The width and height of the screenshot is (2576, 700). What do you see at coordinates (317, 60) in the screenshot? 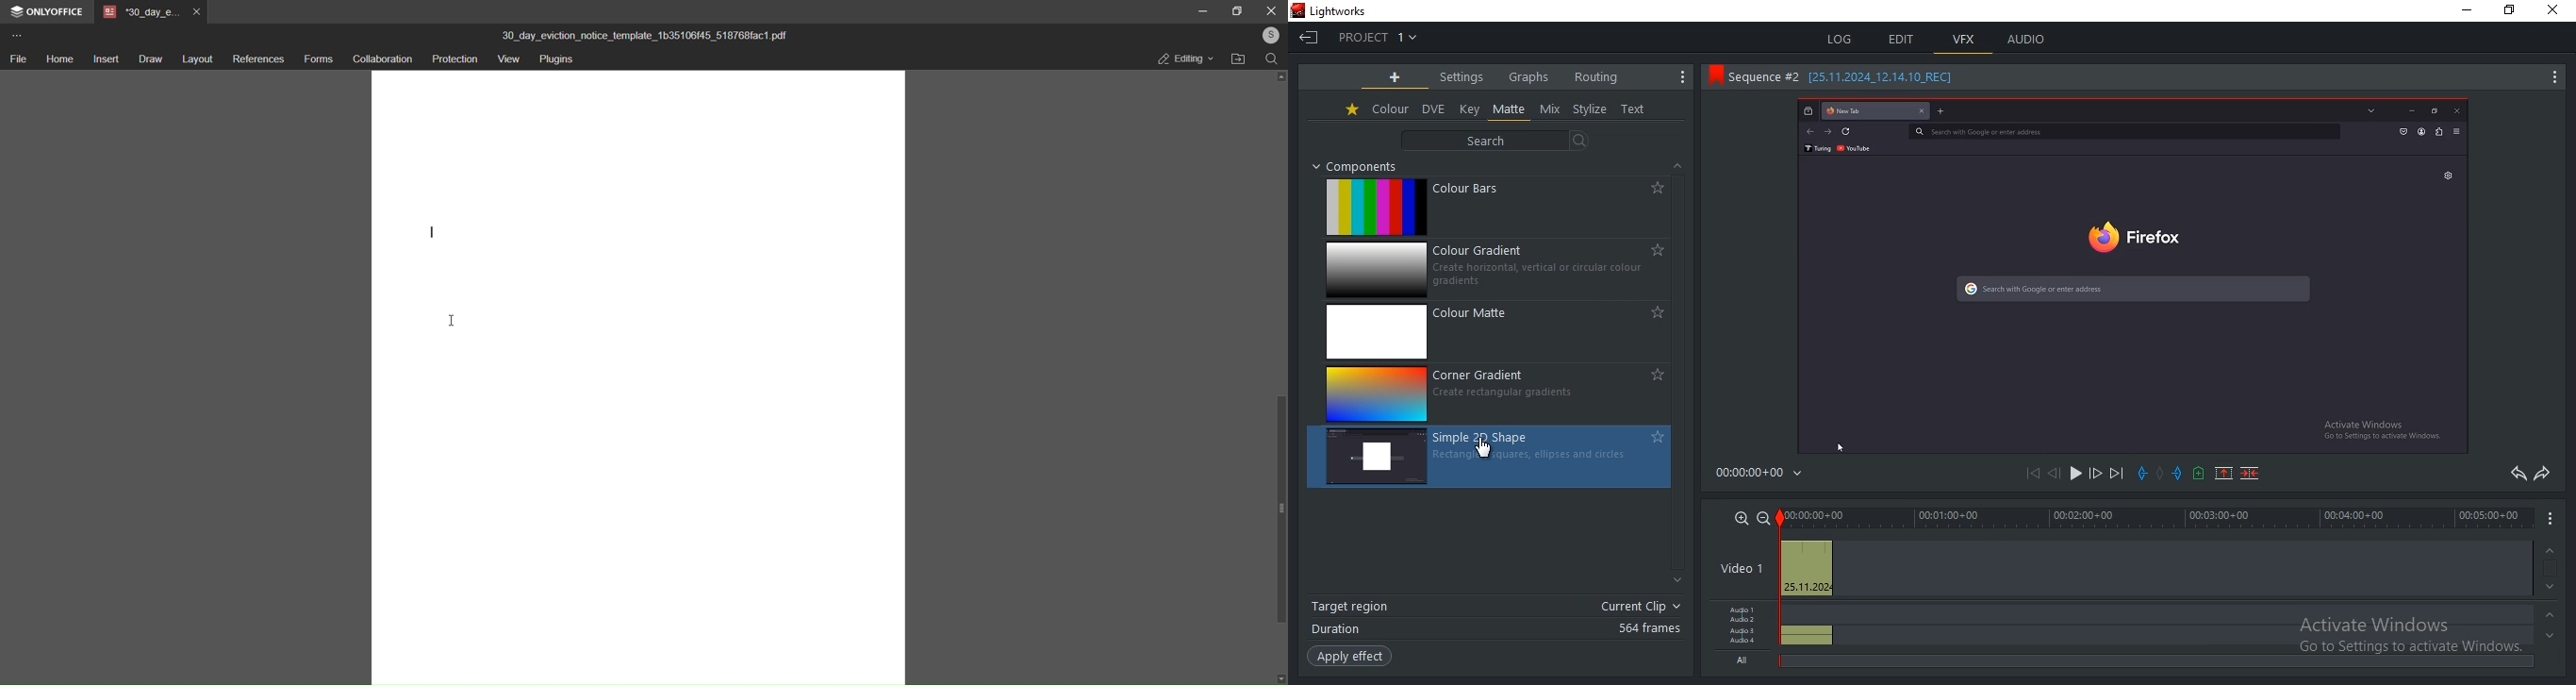
I see `forms` at bounding box center [317, 60].